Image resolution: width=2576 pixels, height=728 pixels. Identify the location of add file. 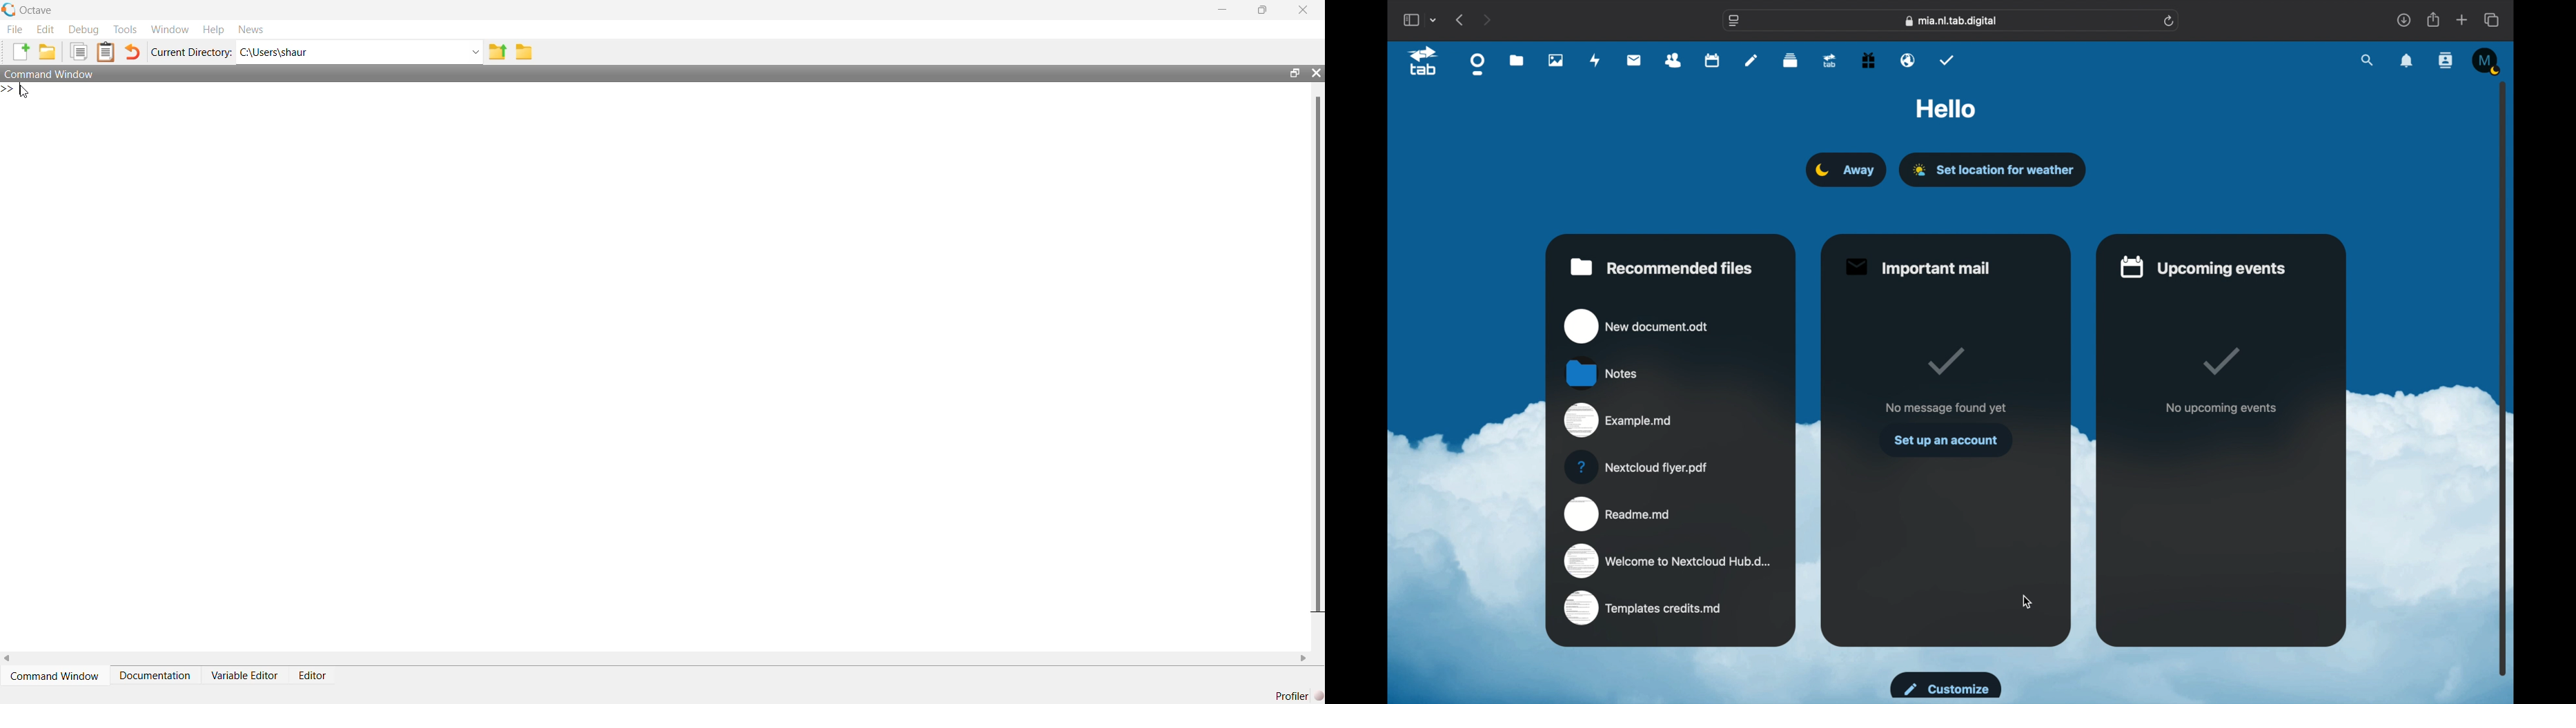
(21, 51).